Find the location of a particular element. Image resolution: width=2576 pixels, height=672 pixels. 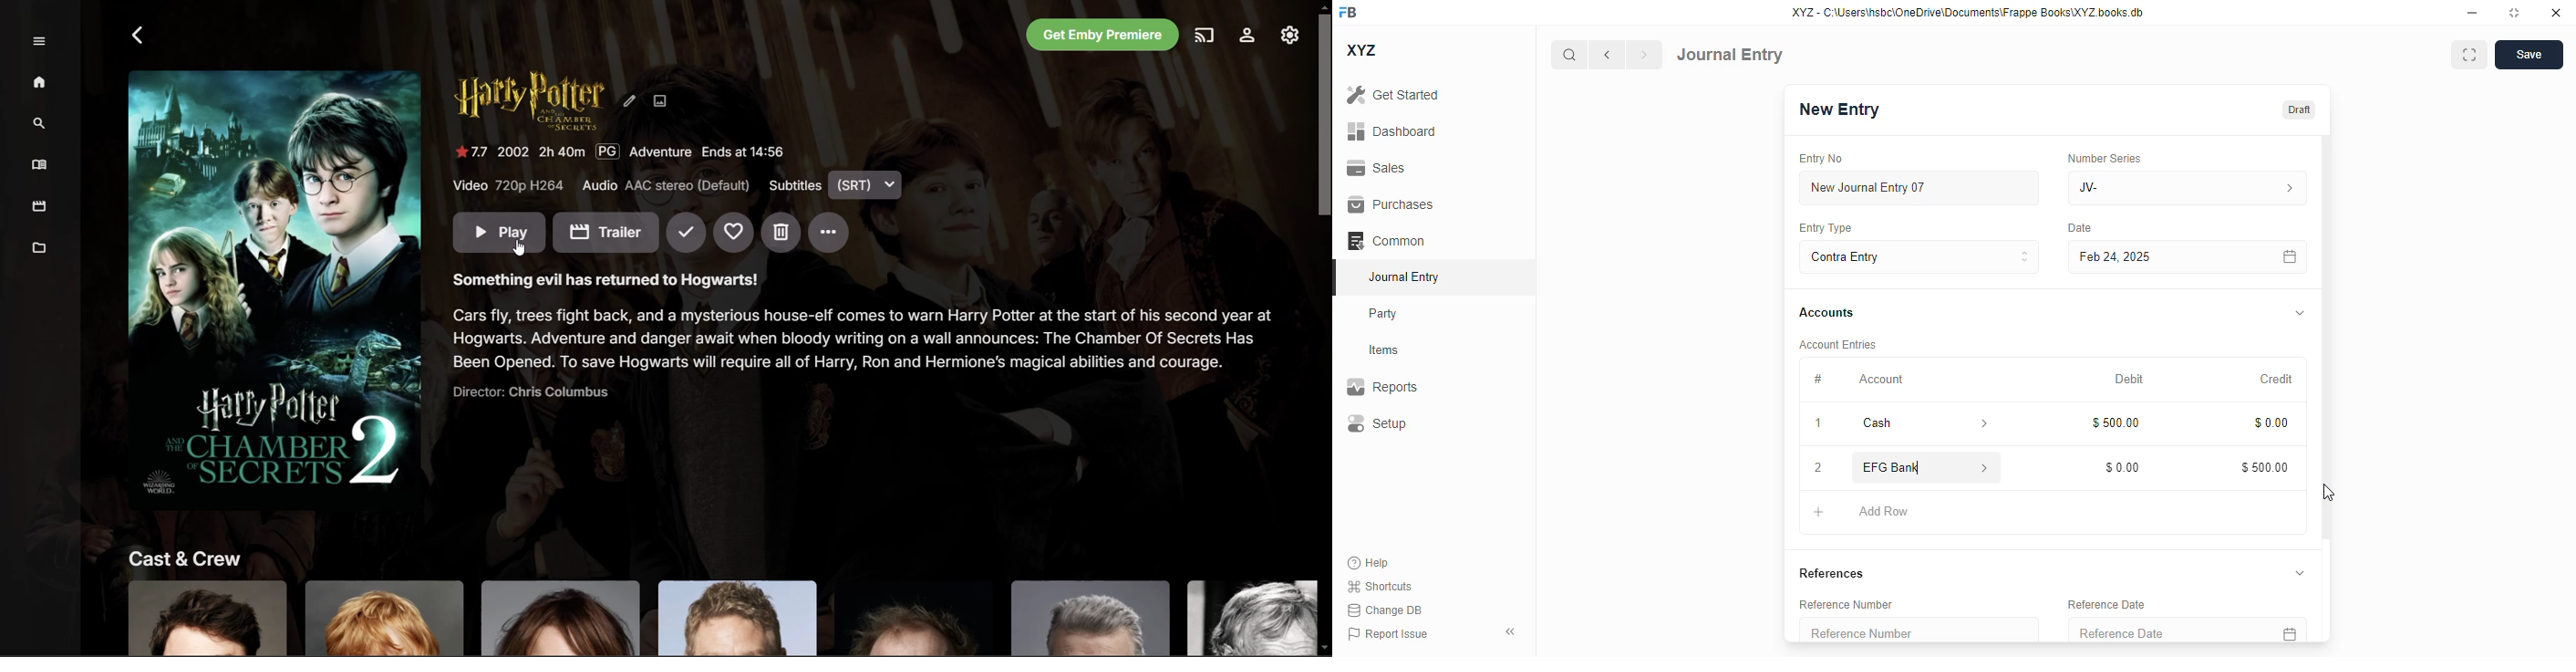

reports is located at coordinates (1382, 386).